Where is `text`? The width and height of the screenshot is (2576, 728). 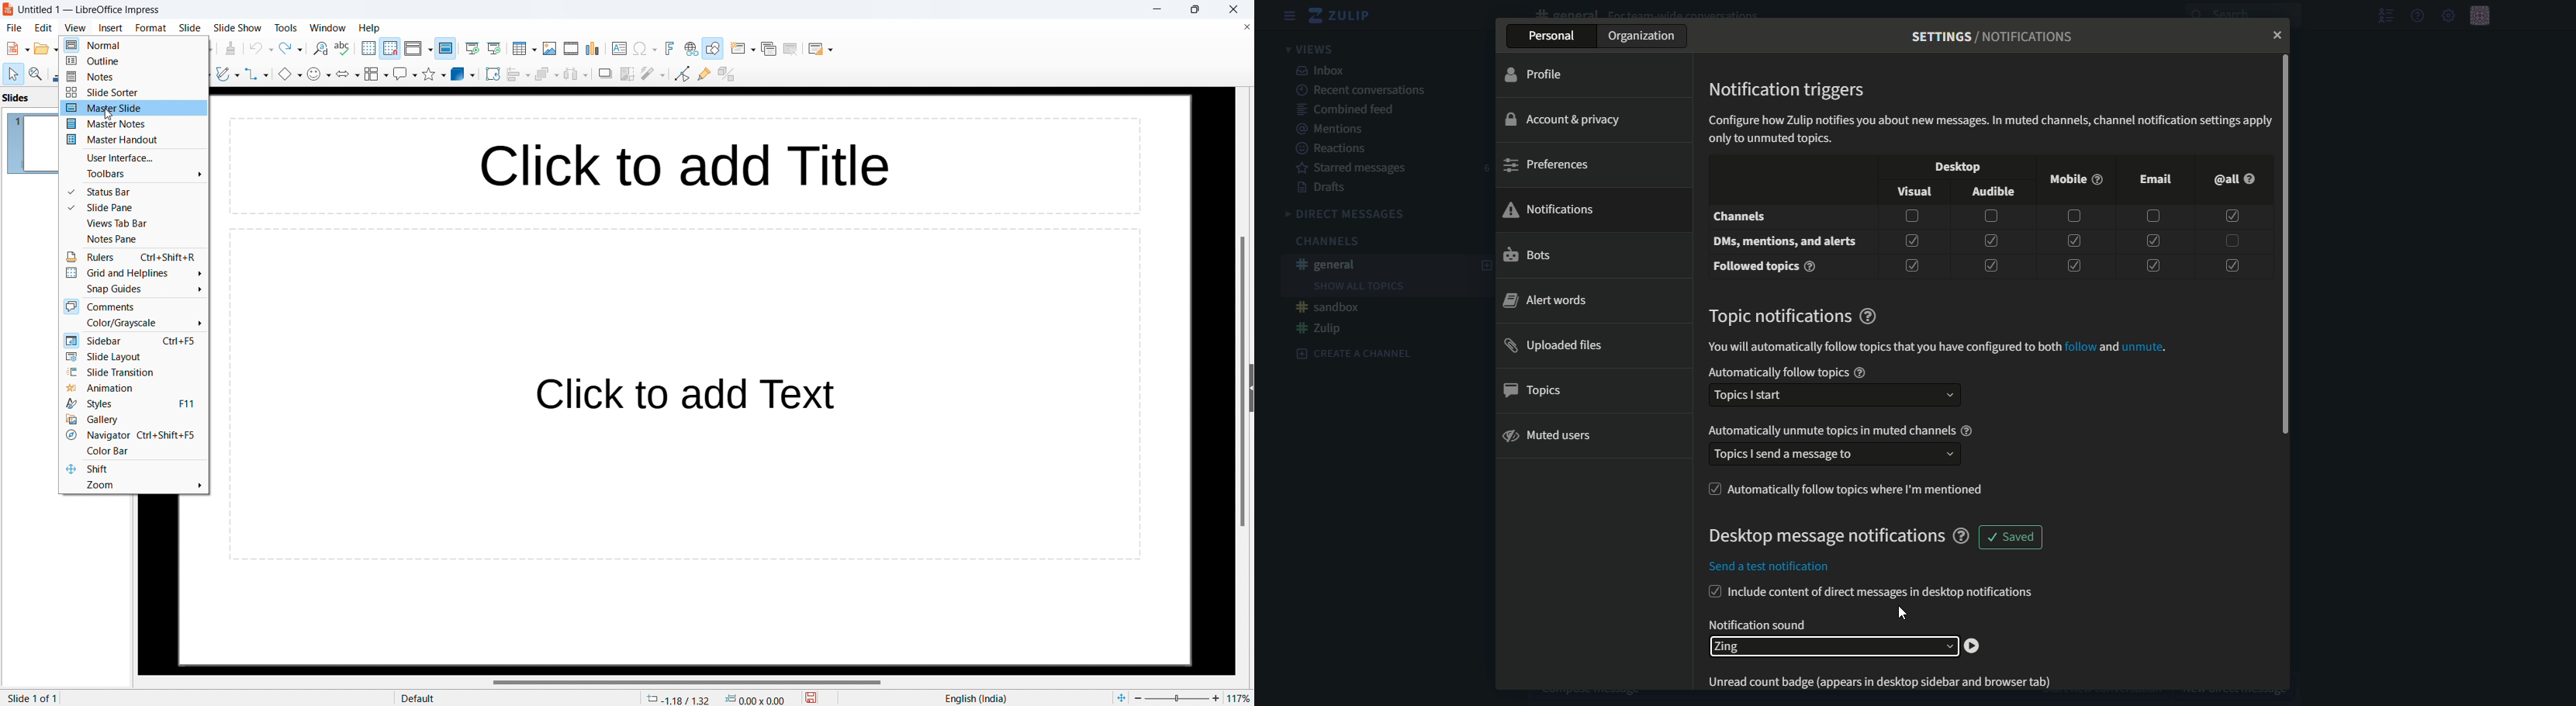 text is located at coordinates (1766, 267).